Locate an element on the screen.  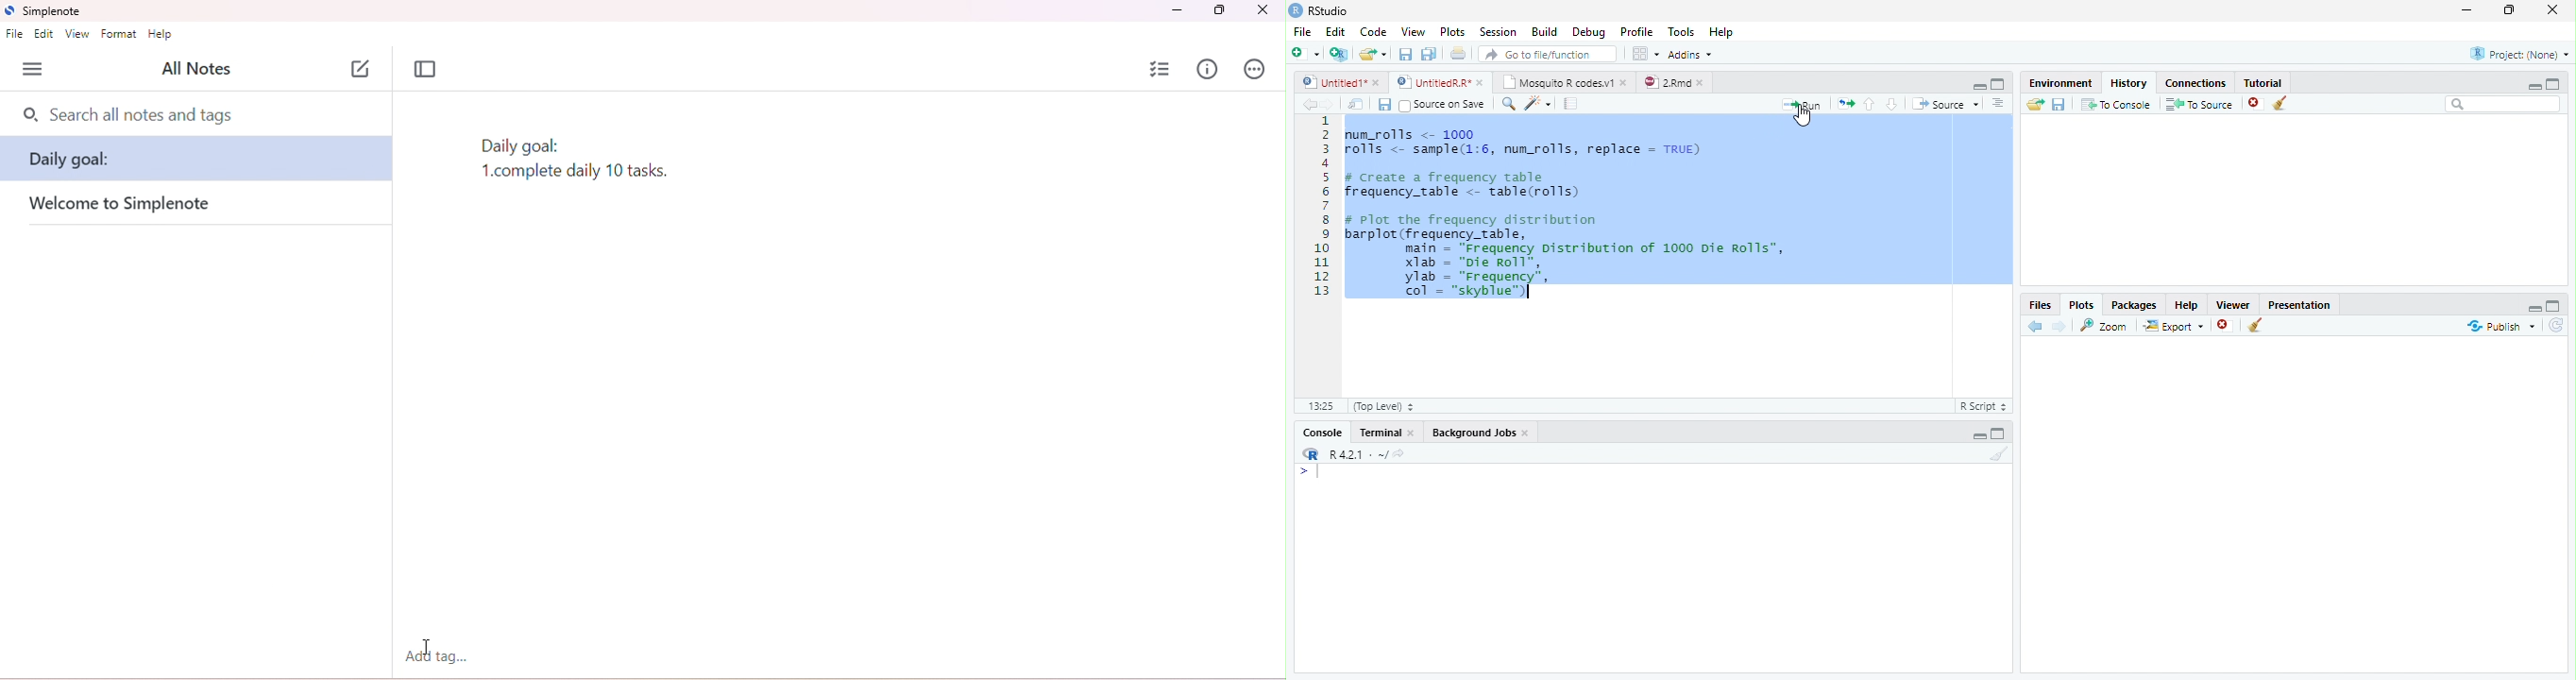
Ungitied1* is located at coordinates (1340, 82).